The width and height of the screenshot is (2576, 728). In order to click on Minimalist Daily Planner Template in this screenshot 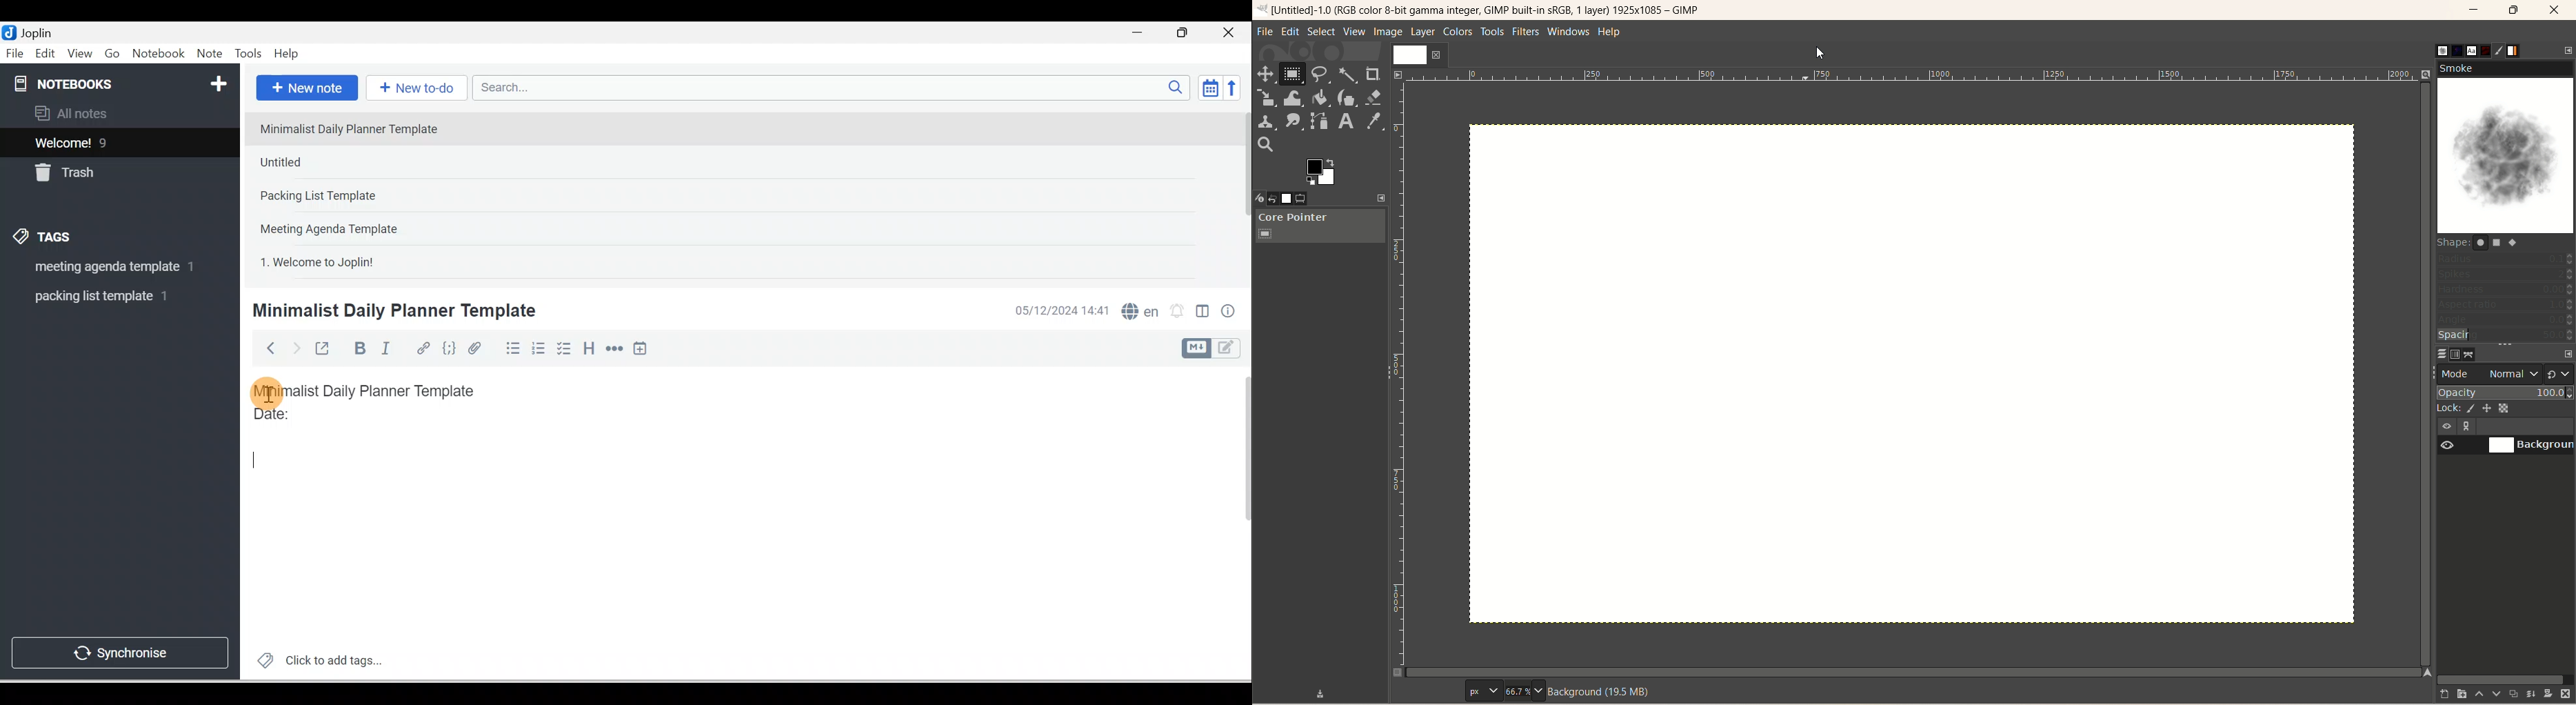, I will do `click(377, 391)`.